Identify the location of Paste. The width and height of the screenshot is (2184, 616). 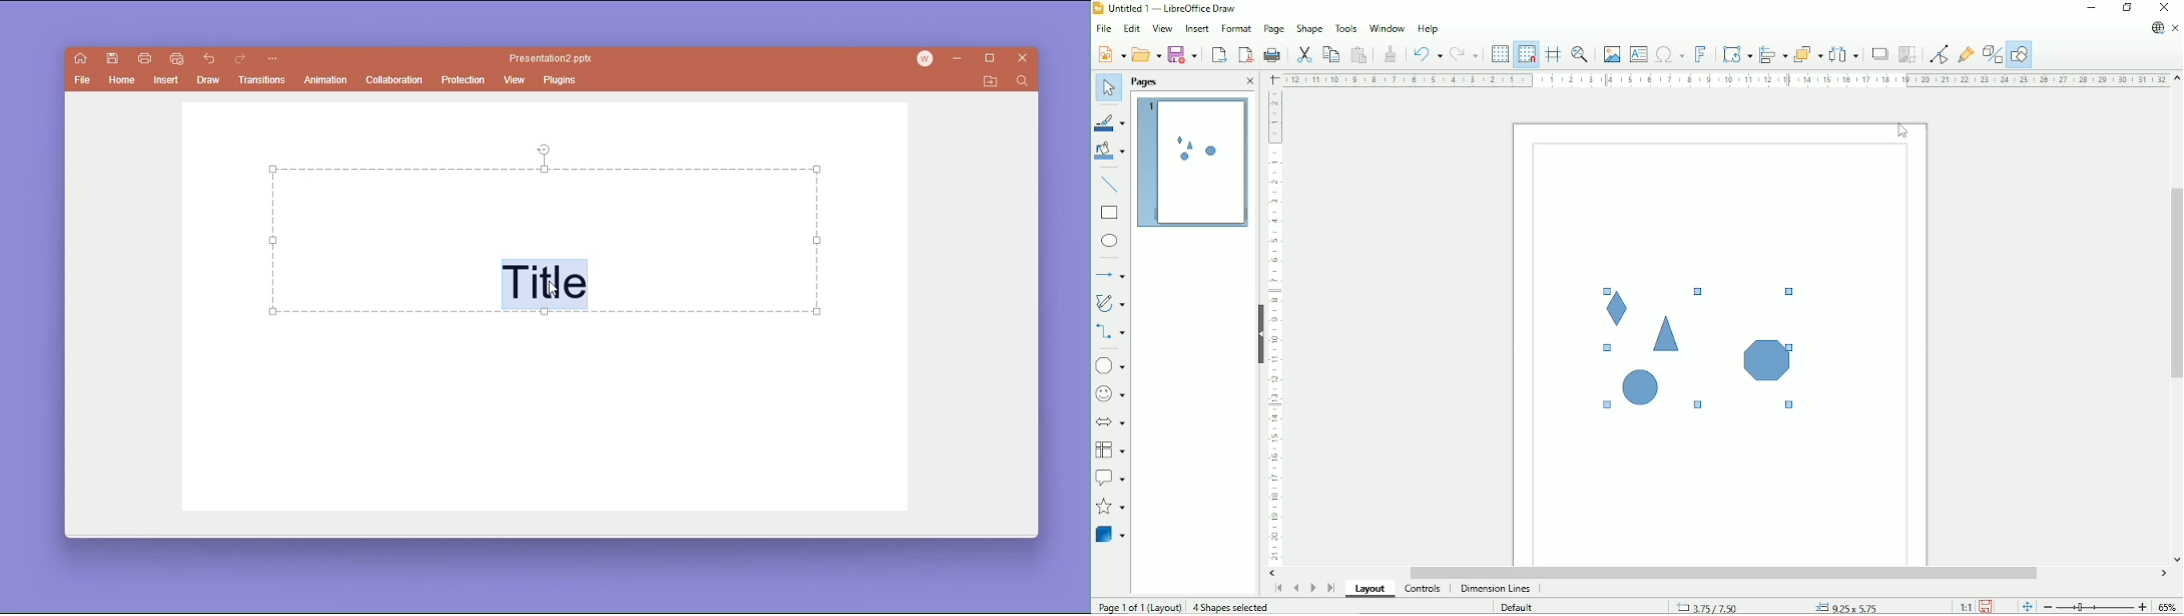
(1359, 54).